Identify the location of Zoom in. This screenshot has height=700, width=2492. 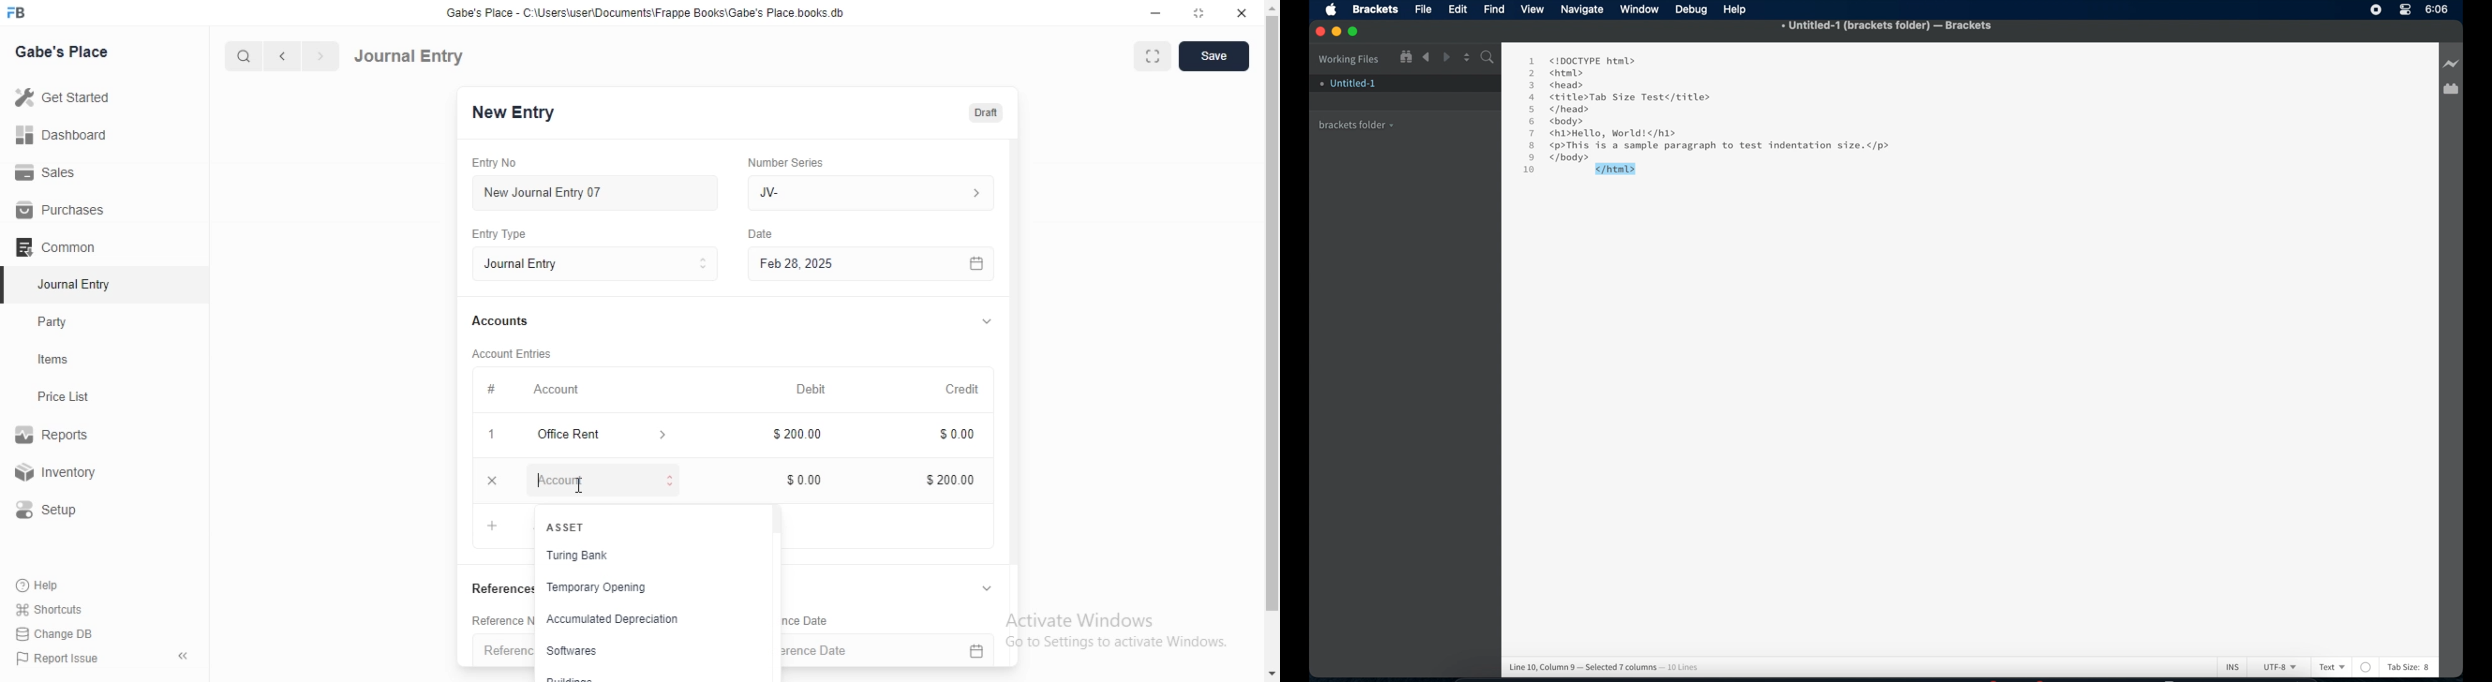
(1405, 56).